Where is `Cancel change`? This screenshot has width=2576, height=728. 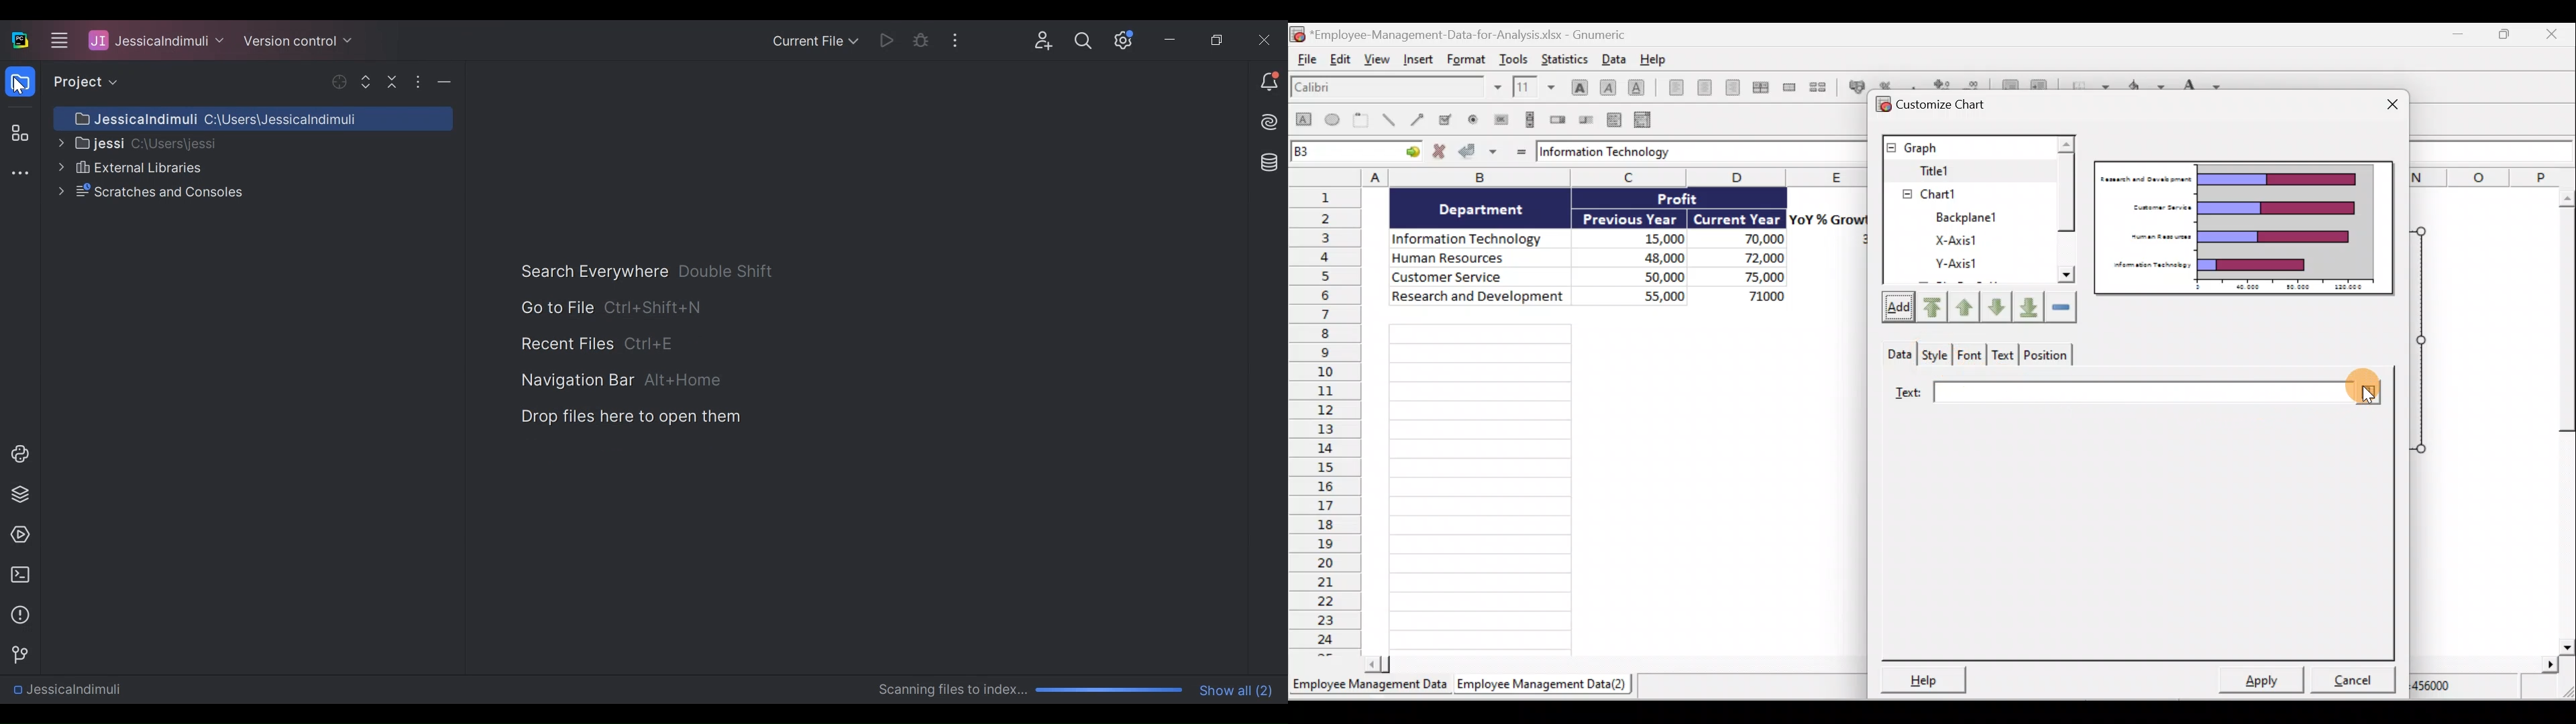 Cancel change is located at coordinates (1440, 153).